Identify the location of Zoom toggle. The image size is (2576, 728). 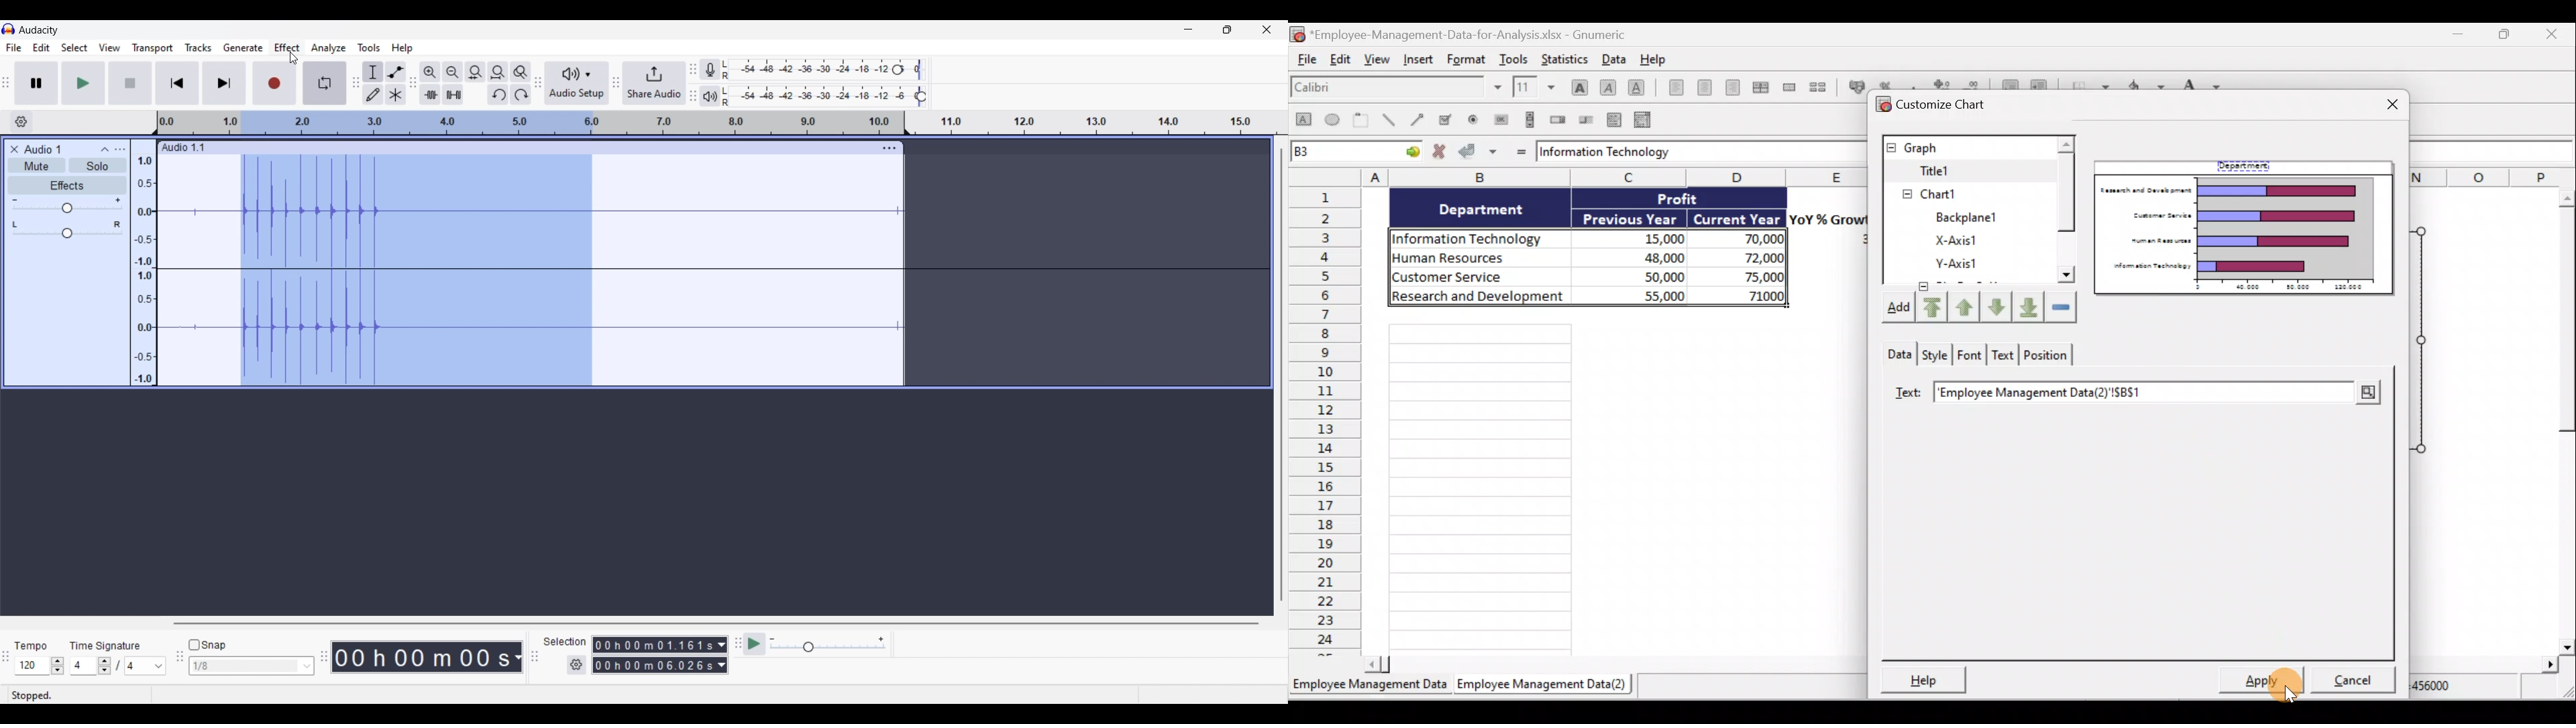
(521, 72).